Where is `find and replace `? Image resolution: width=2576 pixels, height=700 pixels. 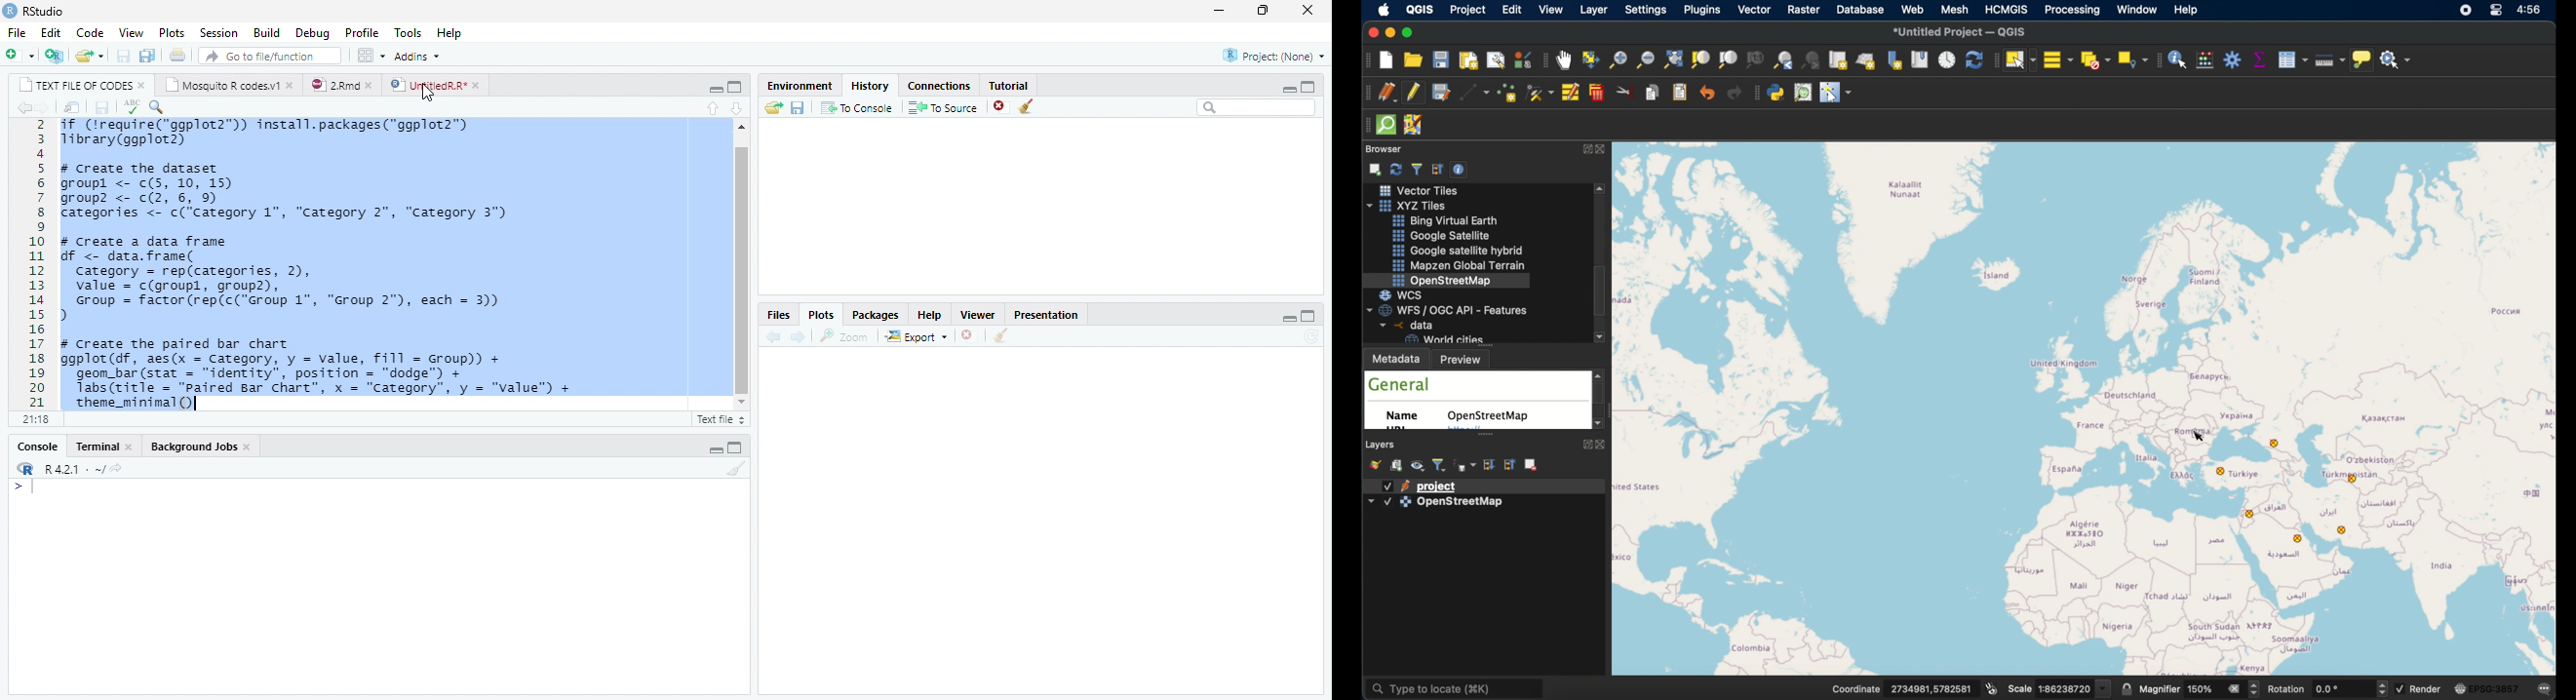 find and replace  is located at coordinates (158, 107).